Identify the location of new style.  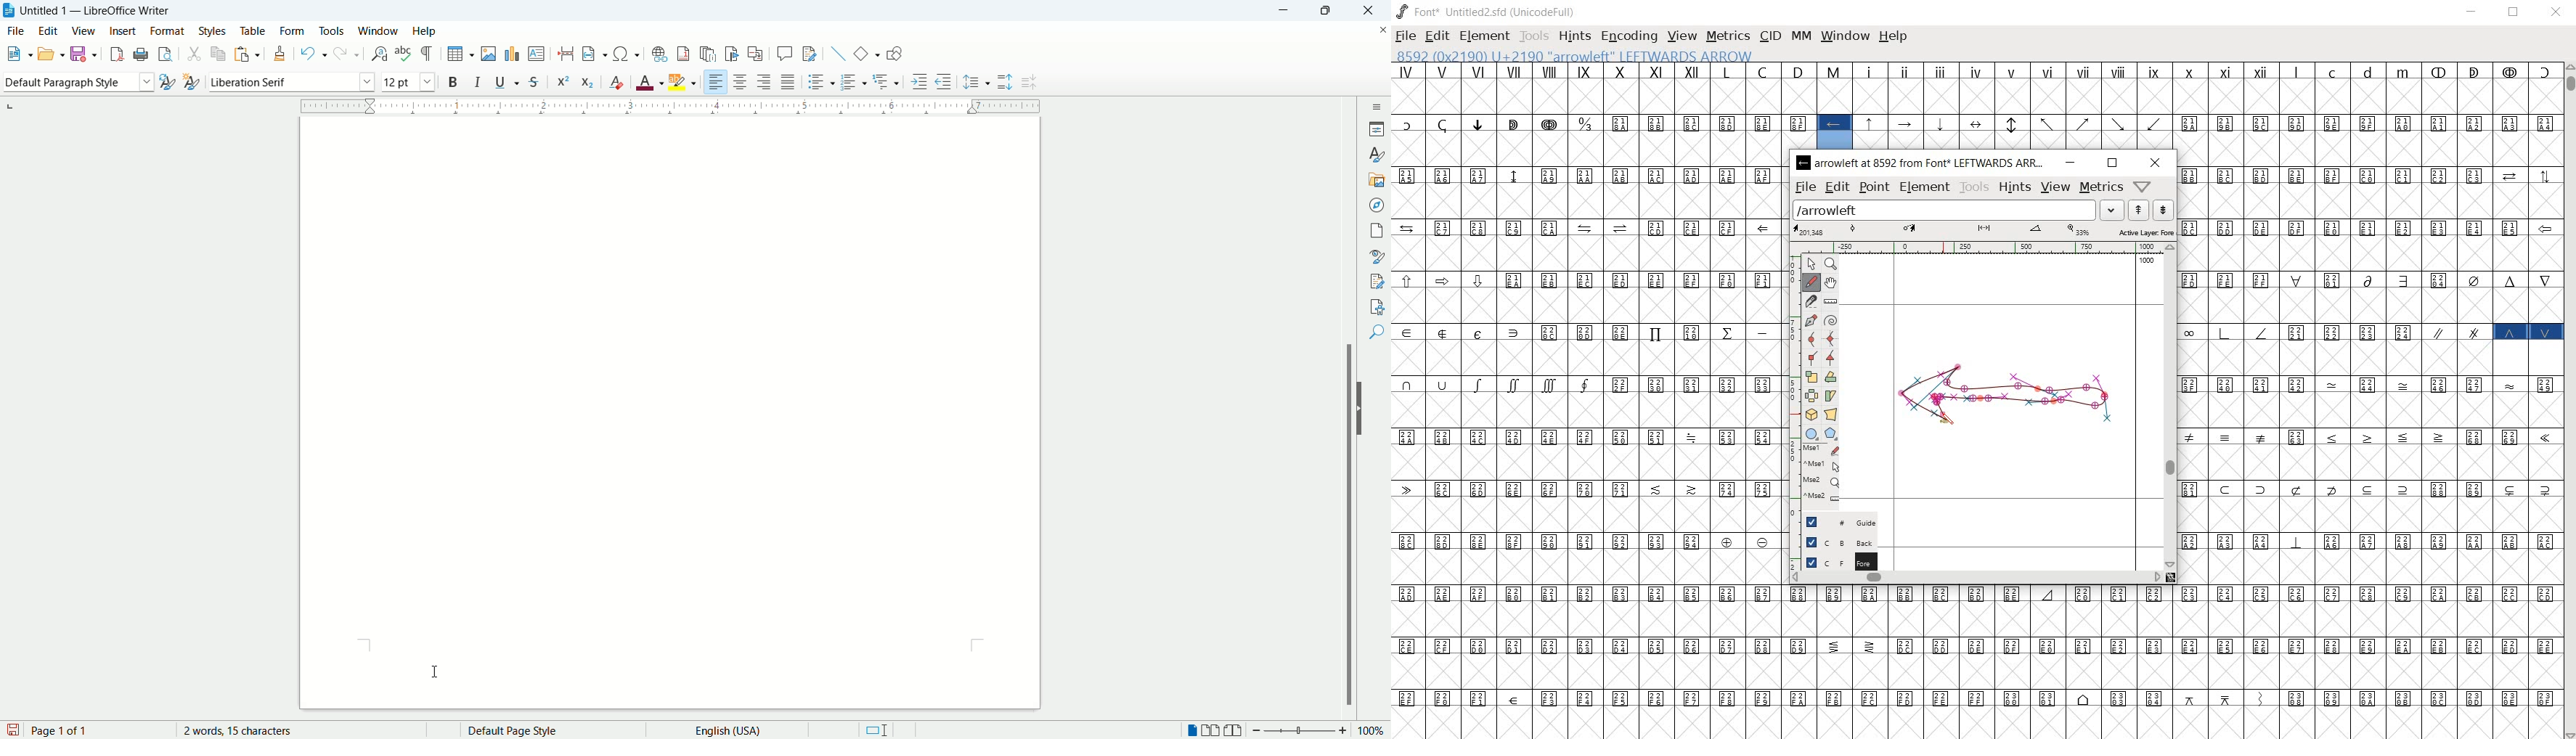
(191, 82).